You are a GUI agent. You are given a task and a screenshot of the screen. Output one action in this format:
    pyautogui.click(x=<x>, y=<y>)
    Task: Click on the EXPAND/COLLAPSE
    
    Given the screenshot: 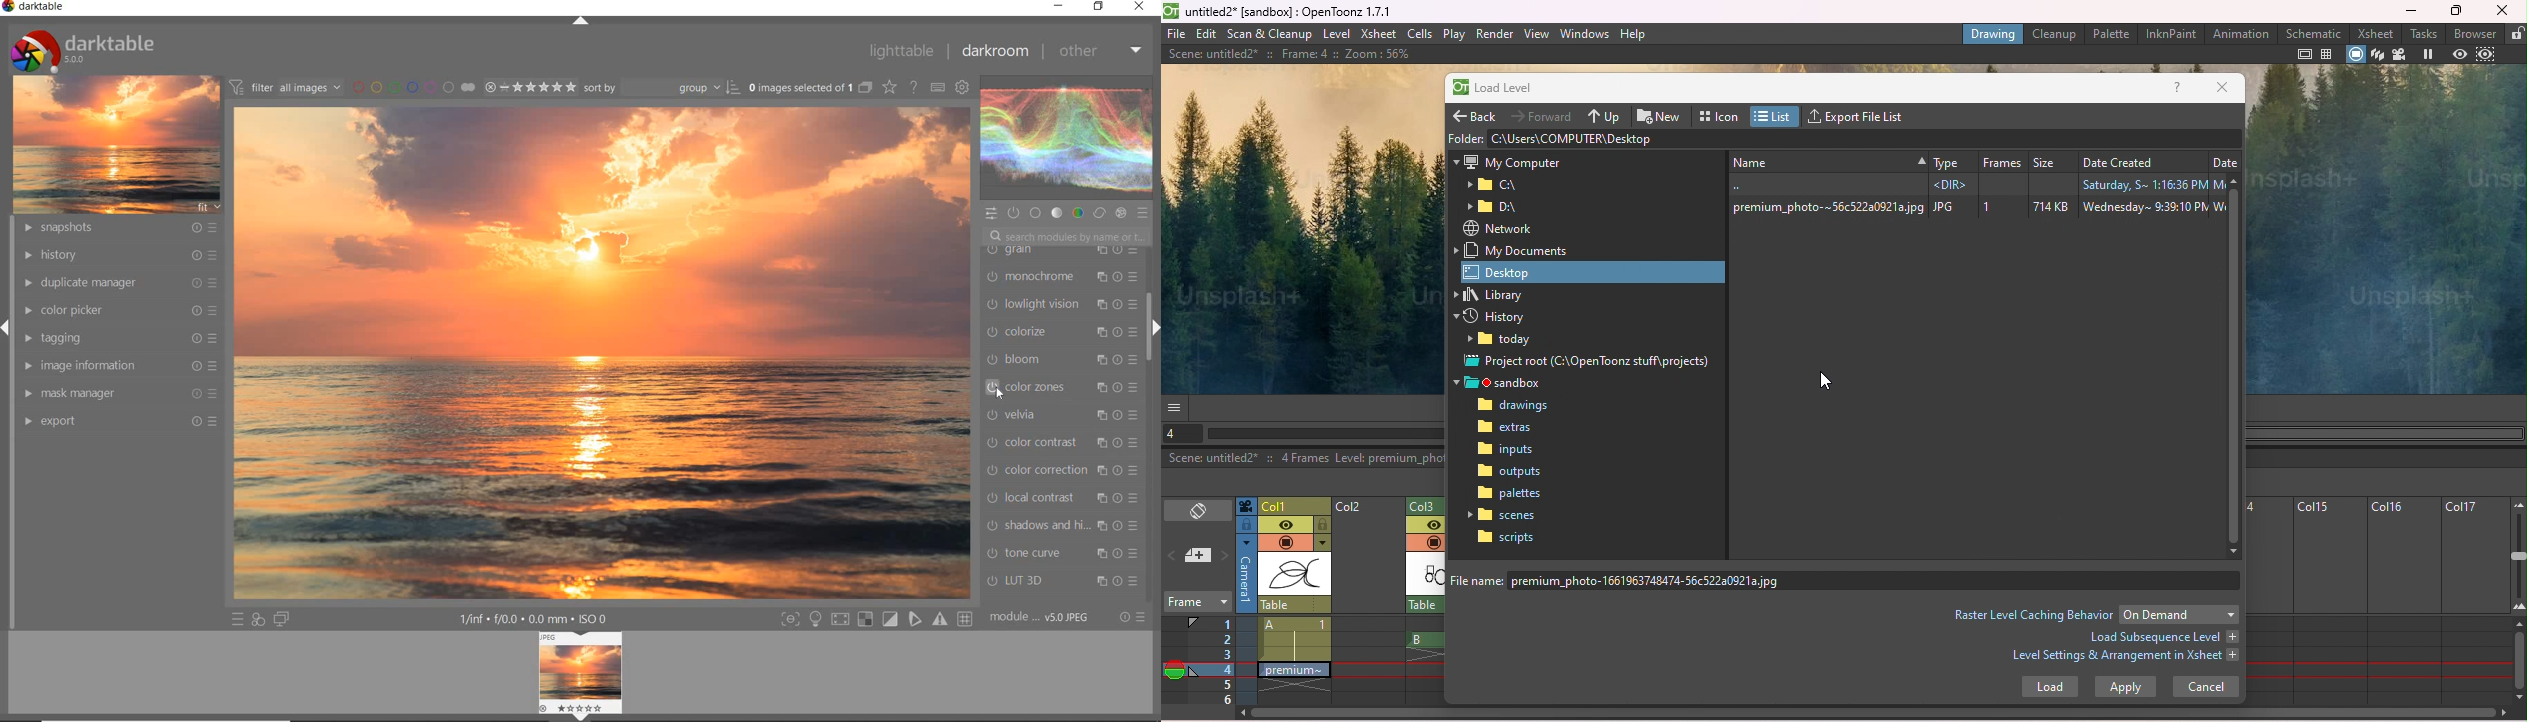 What is the action you would take?
    pyautogui.click(x=581, y=21)
    